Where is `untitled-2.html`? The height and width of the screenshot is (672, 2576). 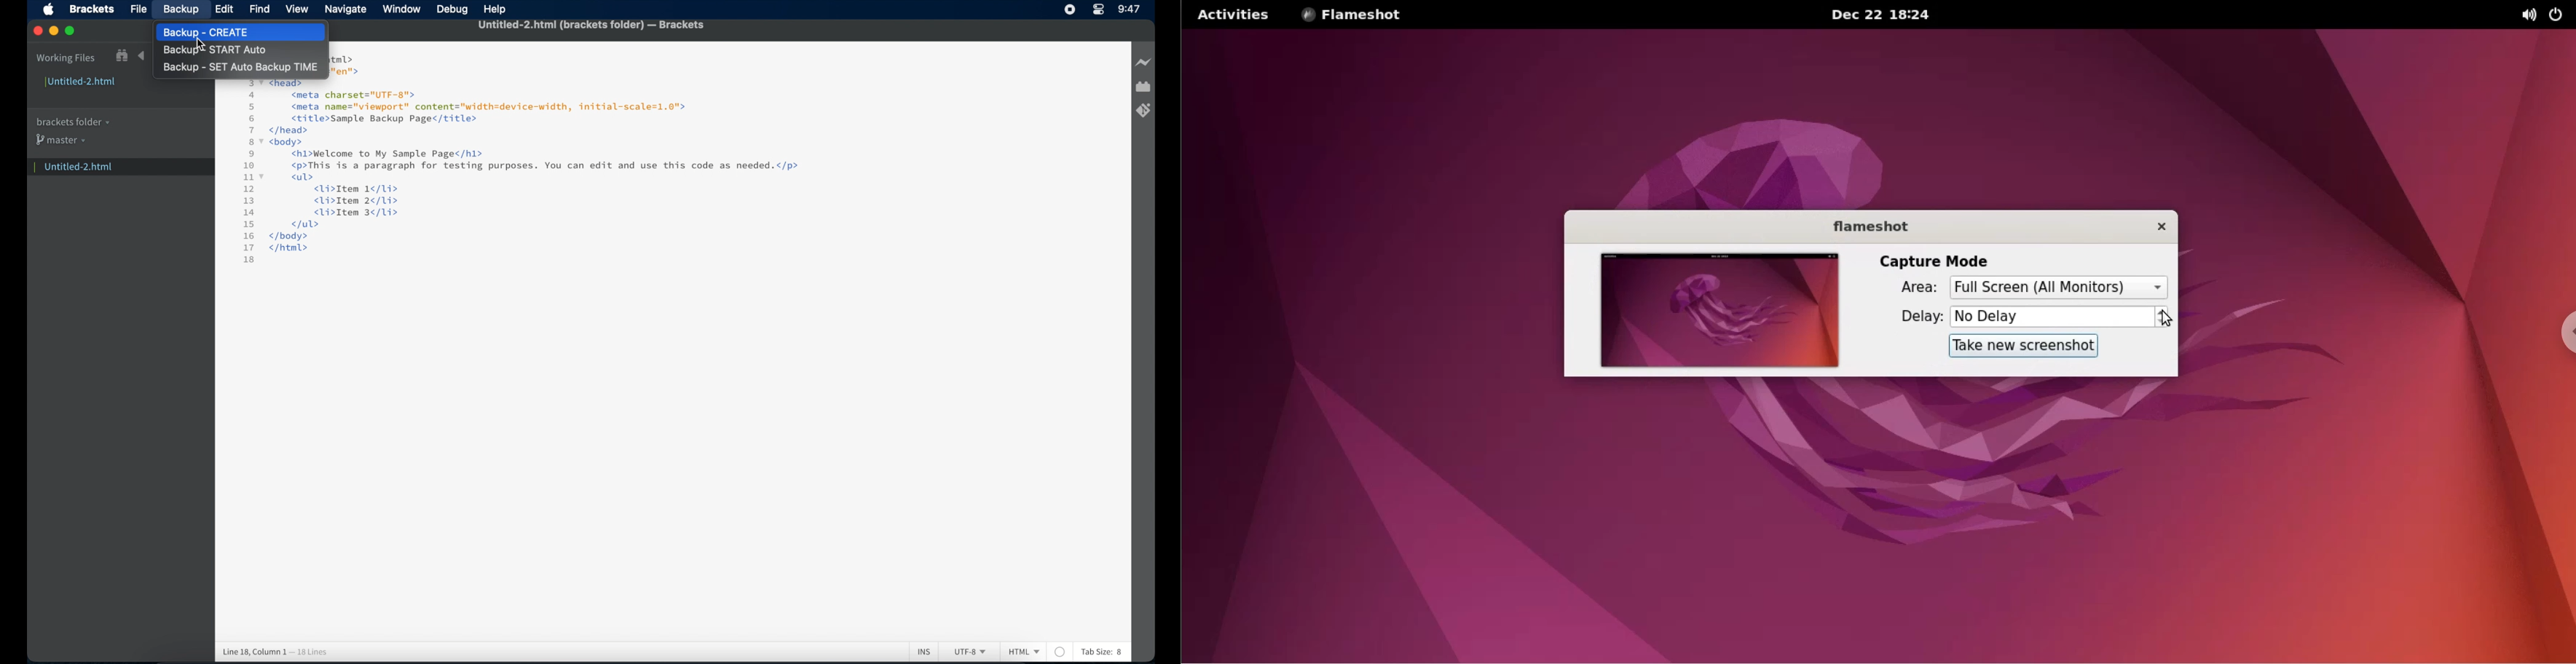
untitled-2.html is located at coordinates (119, 166).